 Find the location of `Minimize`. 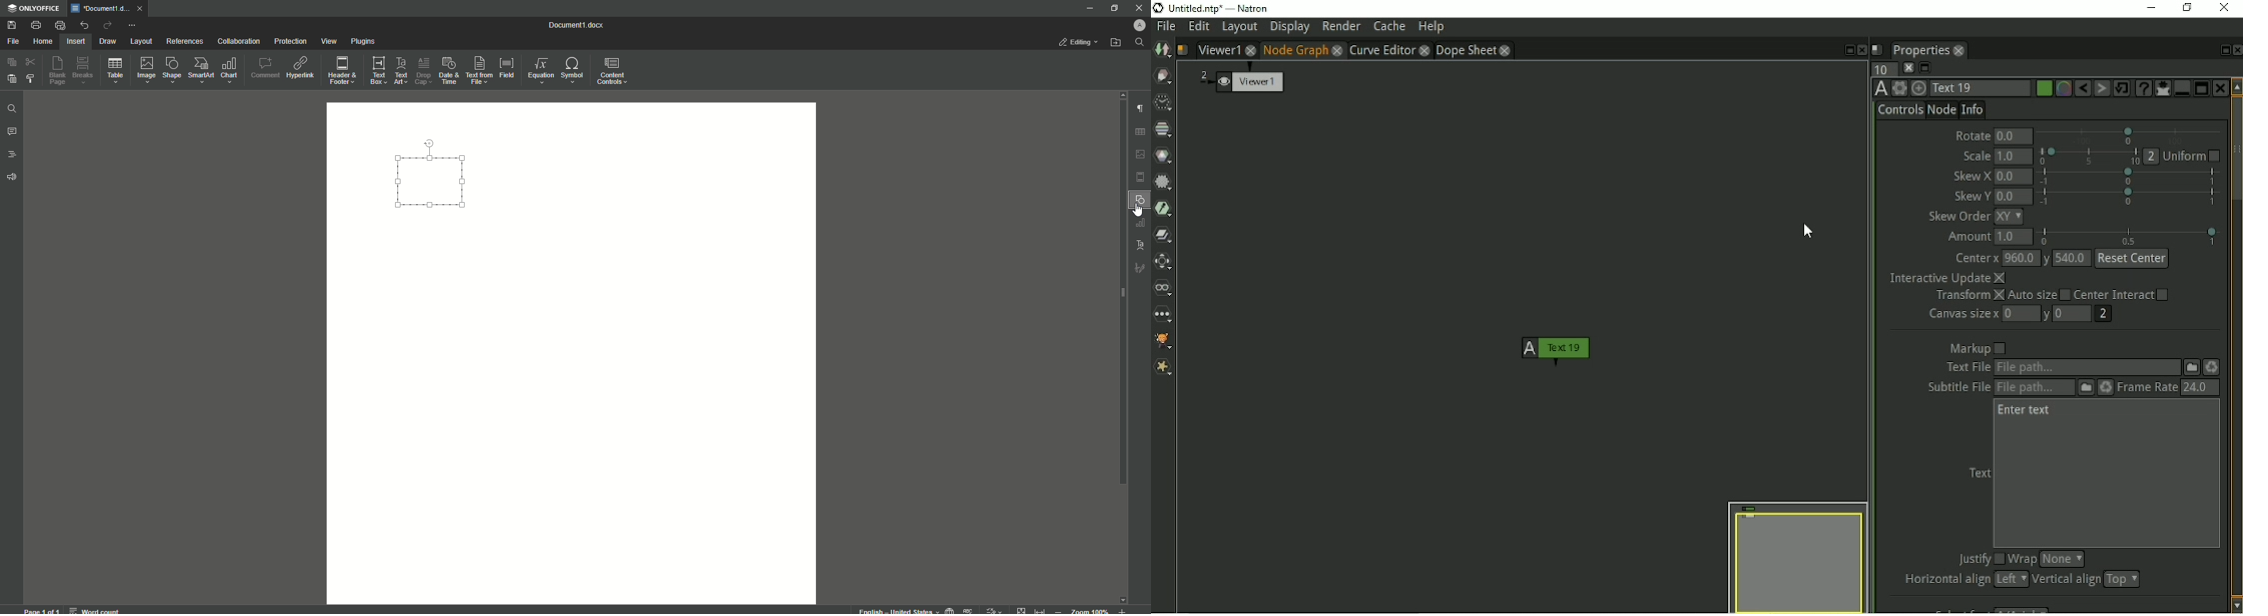

Minimize is located at coordinates (1086, 8).